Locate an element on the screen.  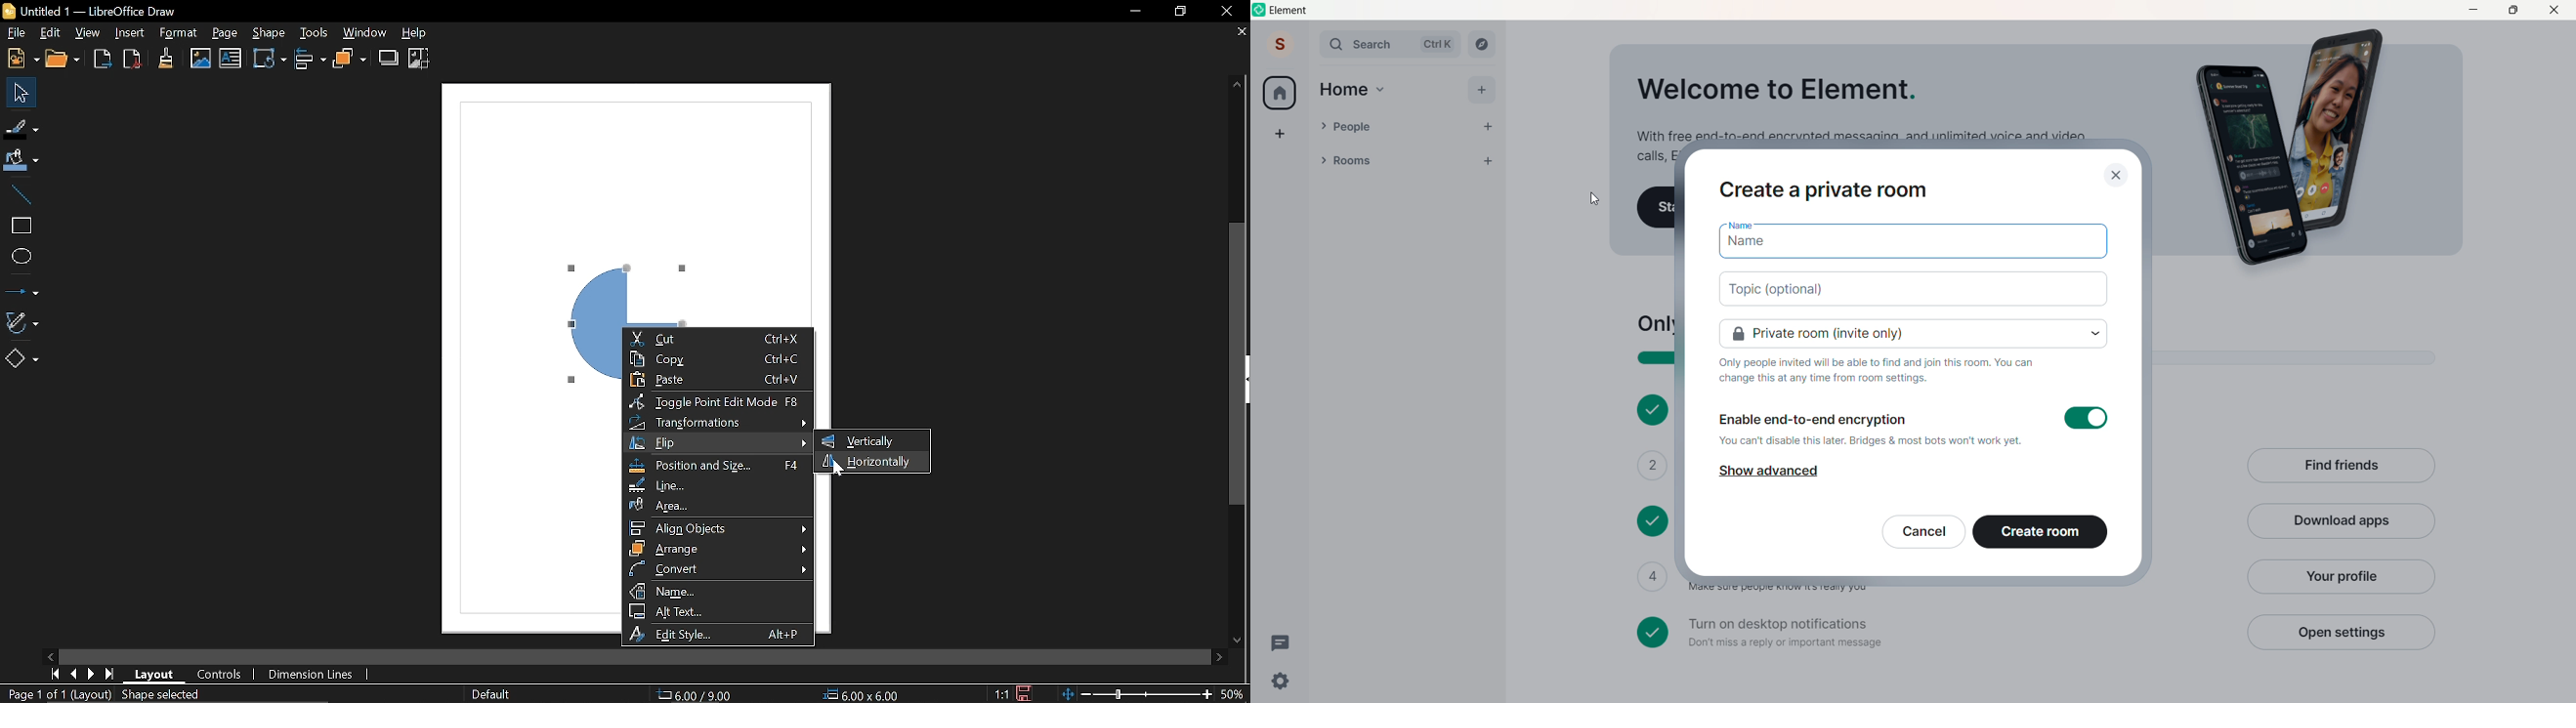
Position is located at coordinates (696, 695).